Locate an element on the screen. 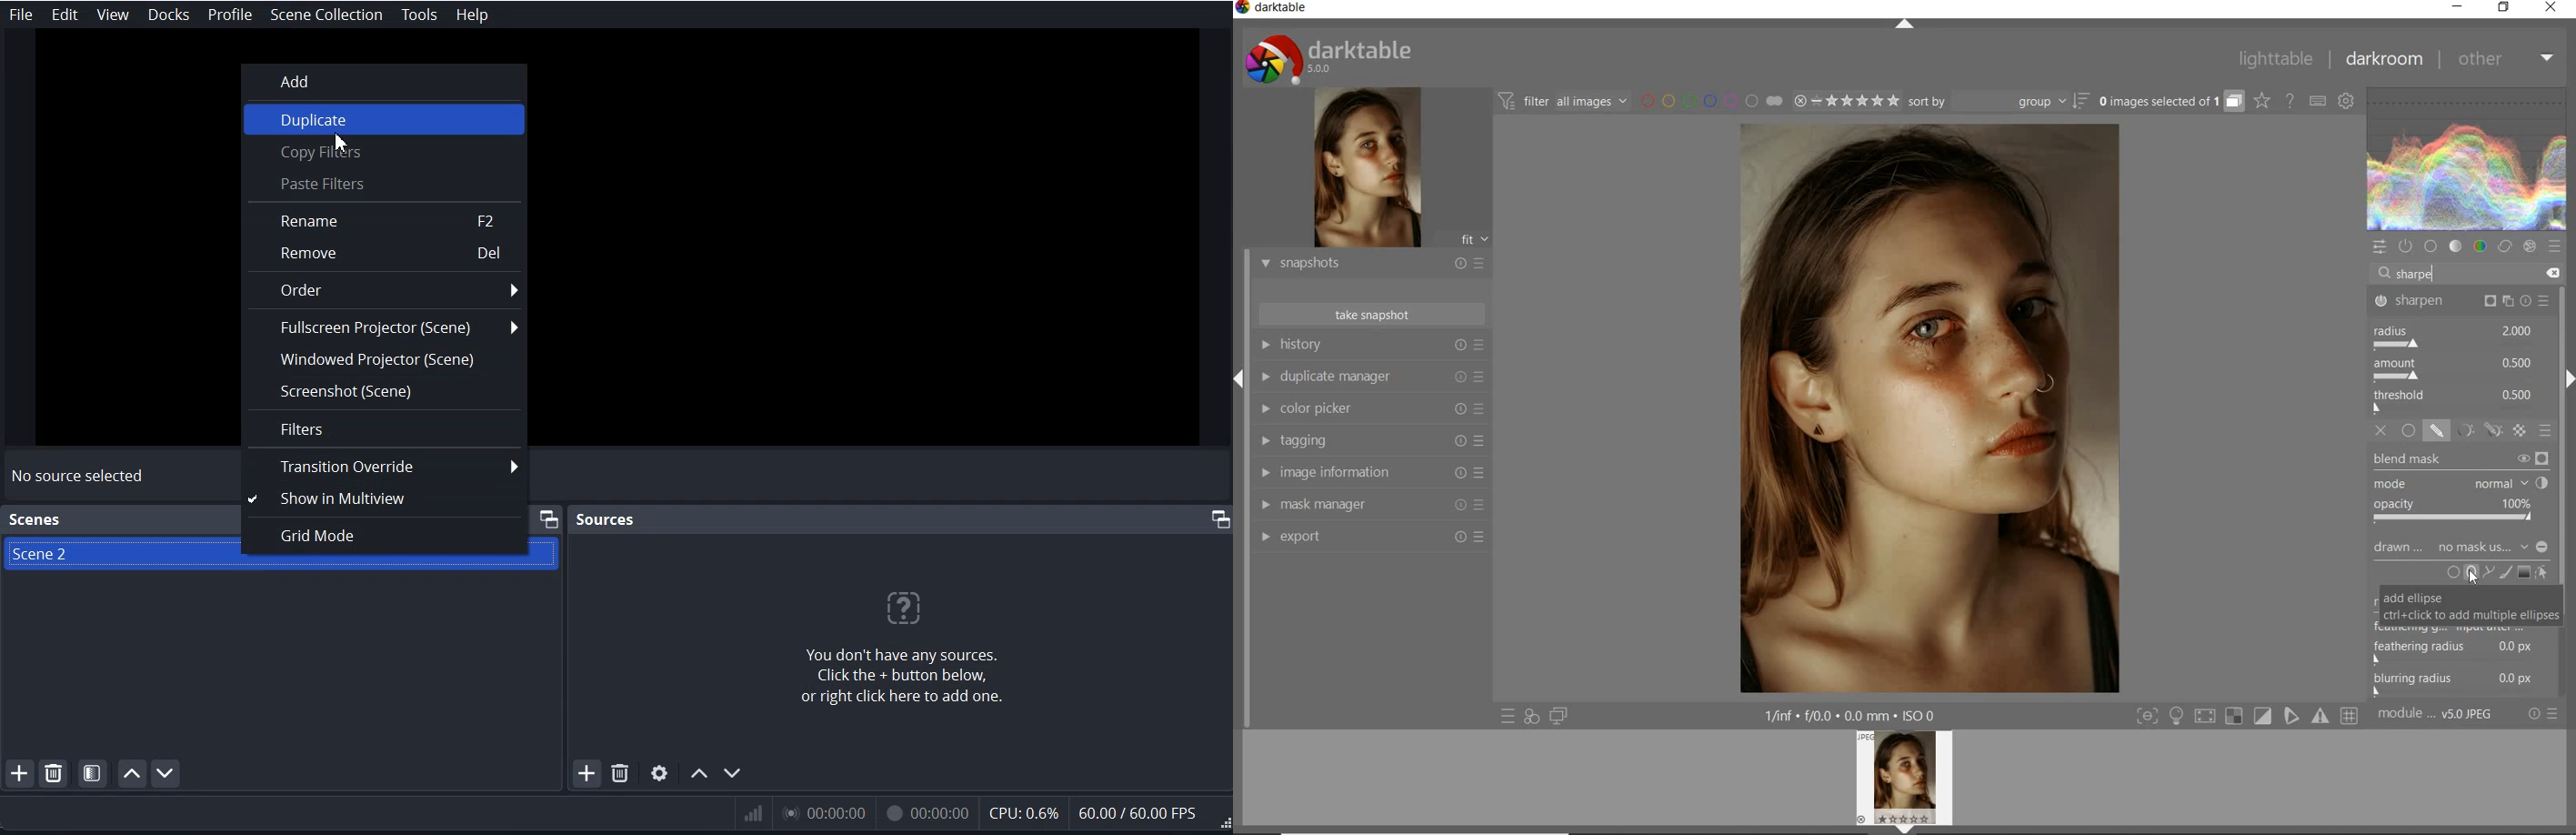 Image resolution: width=2576 pixels, height=840 pixels. File is located at coordinates (20, 15).